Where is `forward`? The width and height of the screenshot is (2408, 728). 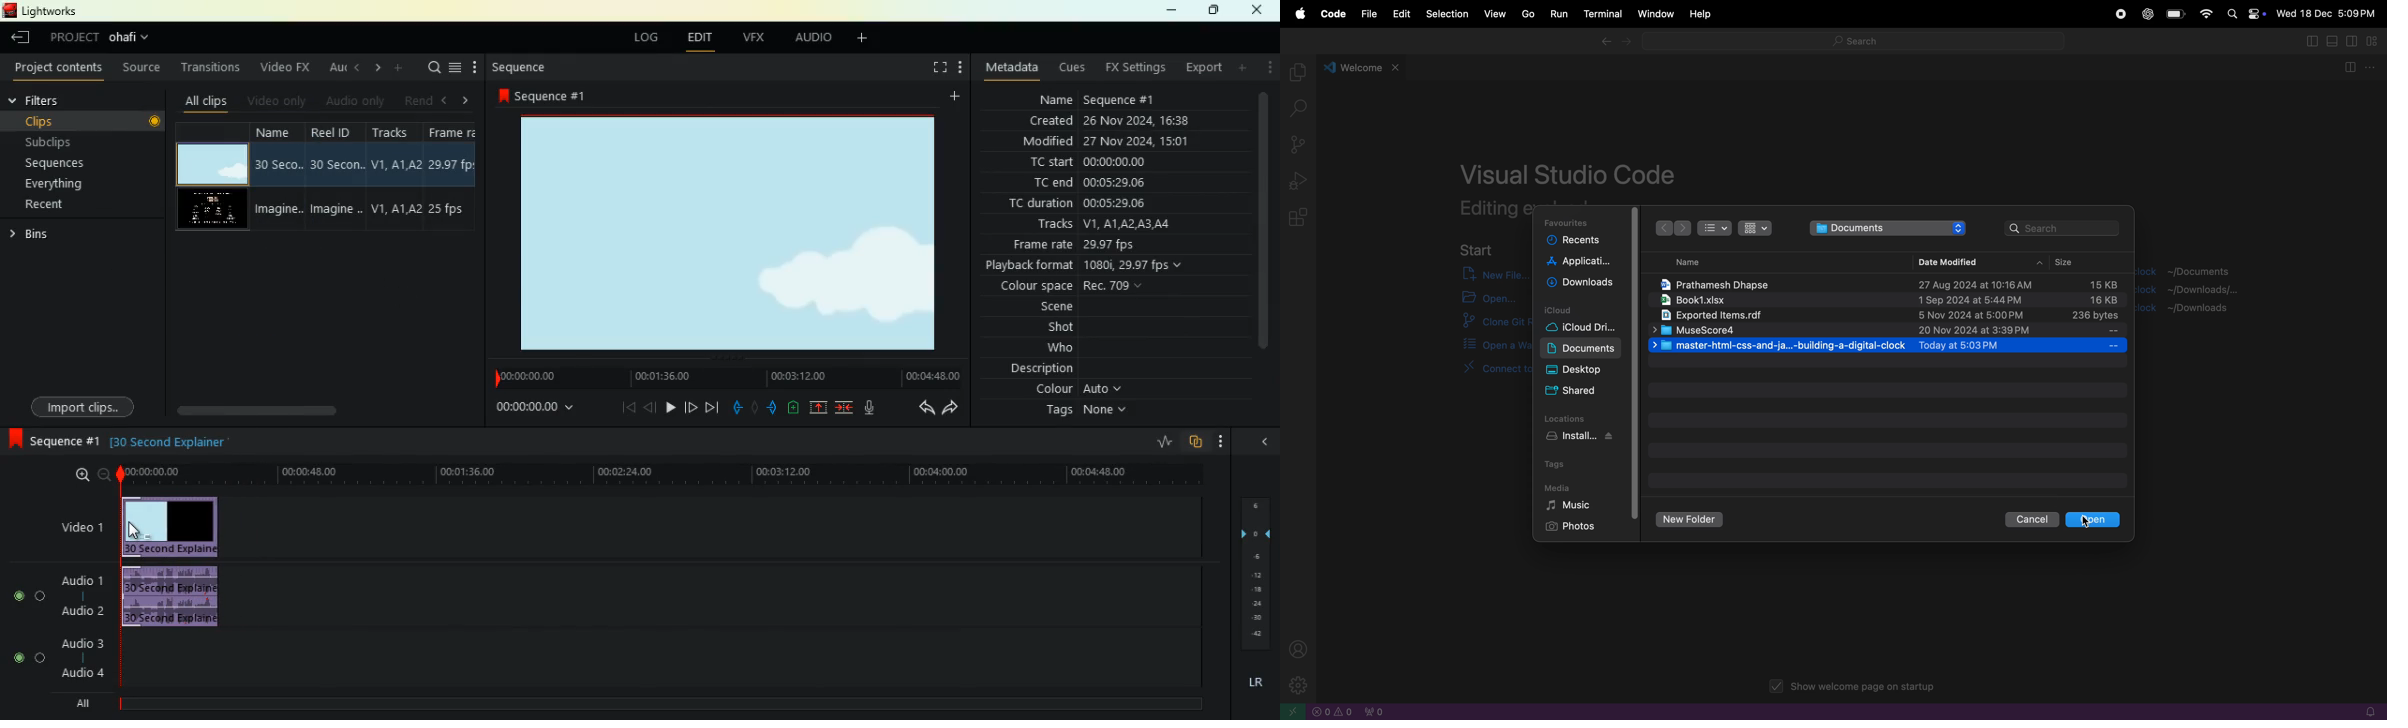 forward is located at coordinates (1628, 43).